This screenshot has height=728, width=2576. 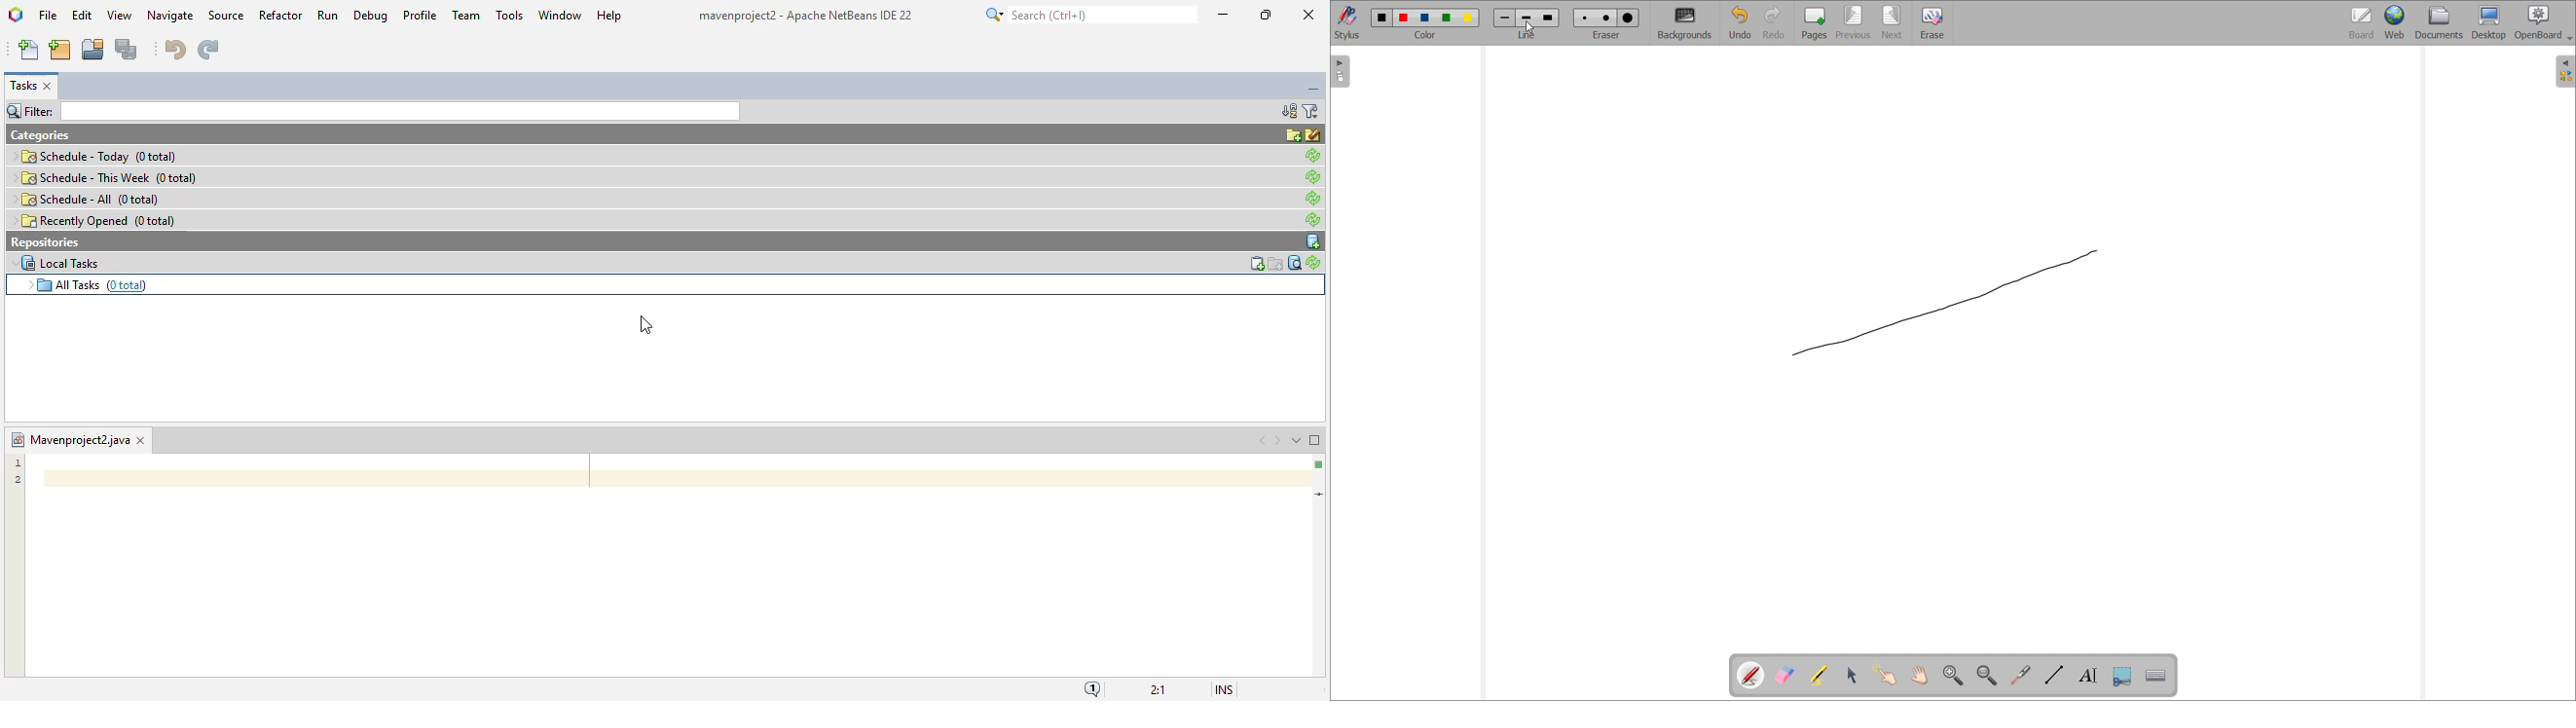 I want to click on line width size, so click(x=1527, y=19).